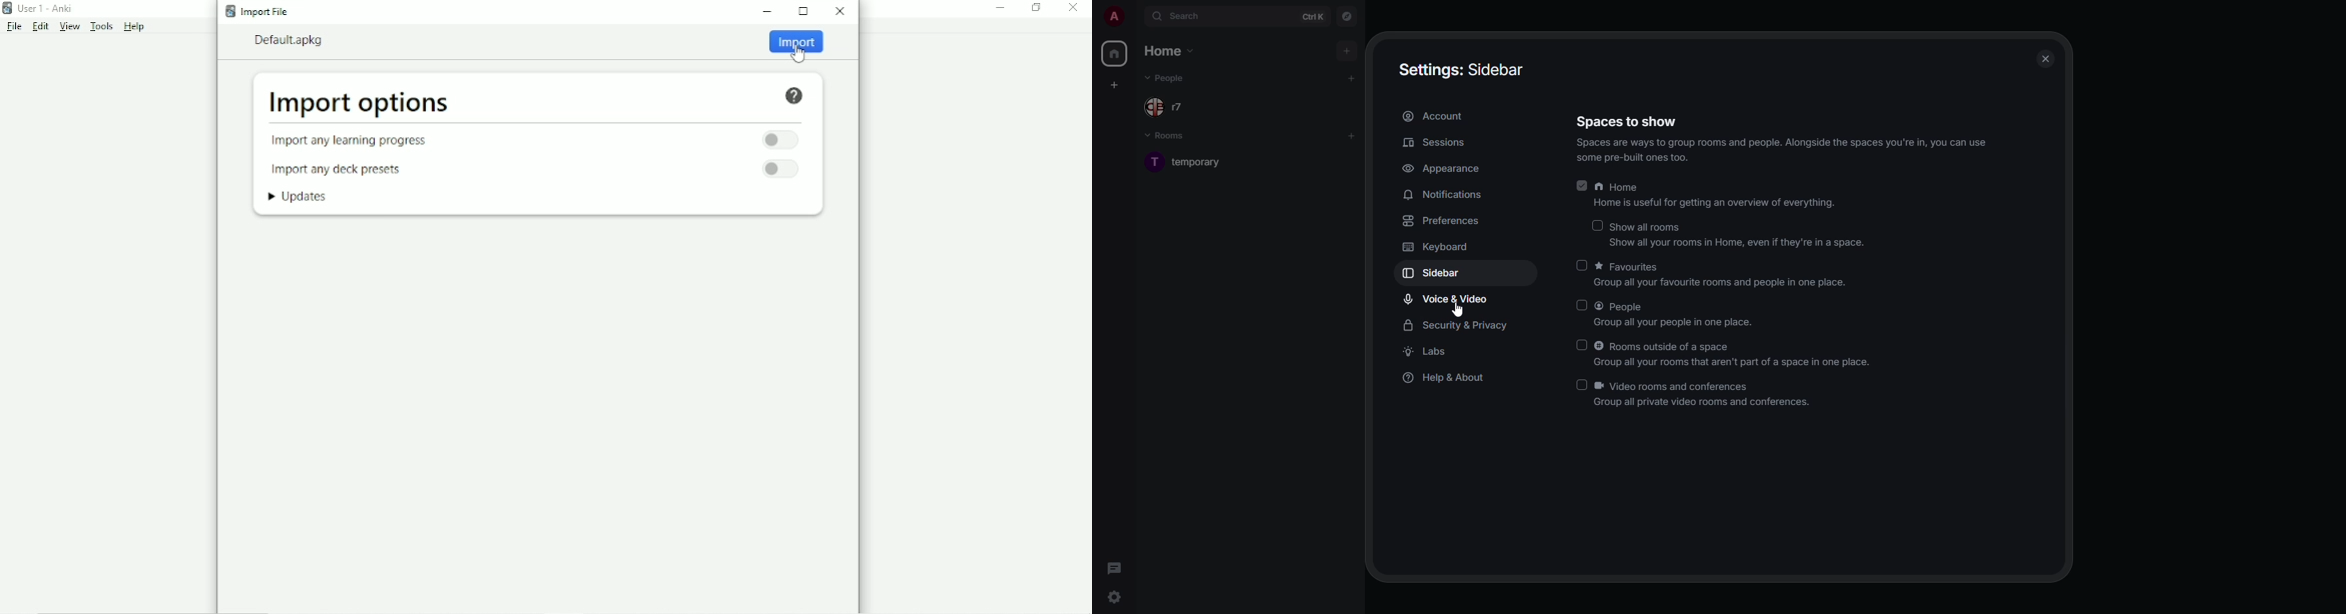  What do you see at coordinates (1171, 51) in the screenshot?
I see `home` at bounding box center [1171, 51].